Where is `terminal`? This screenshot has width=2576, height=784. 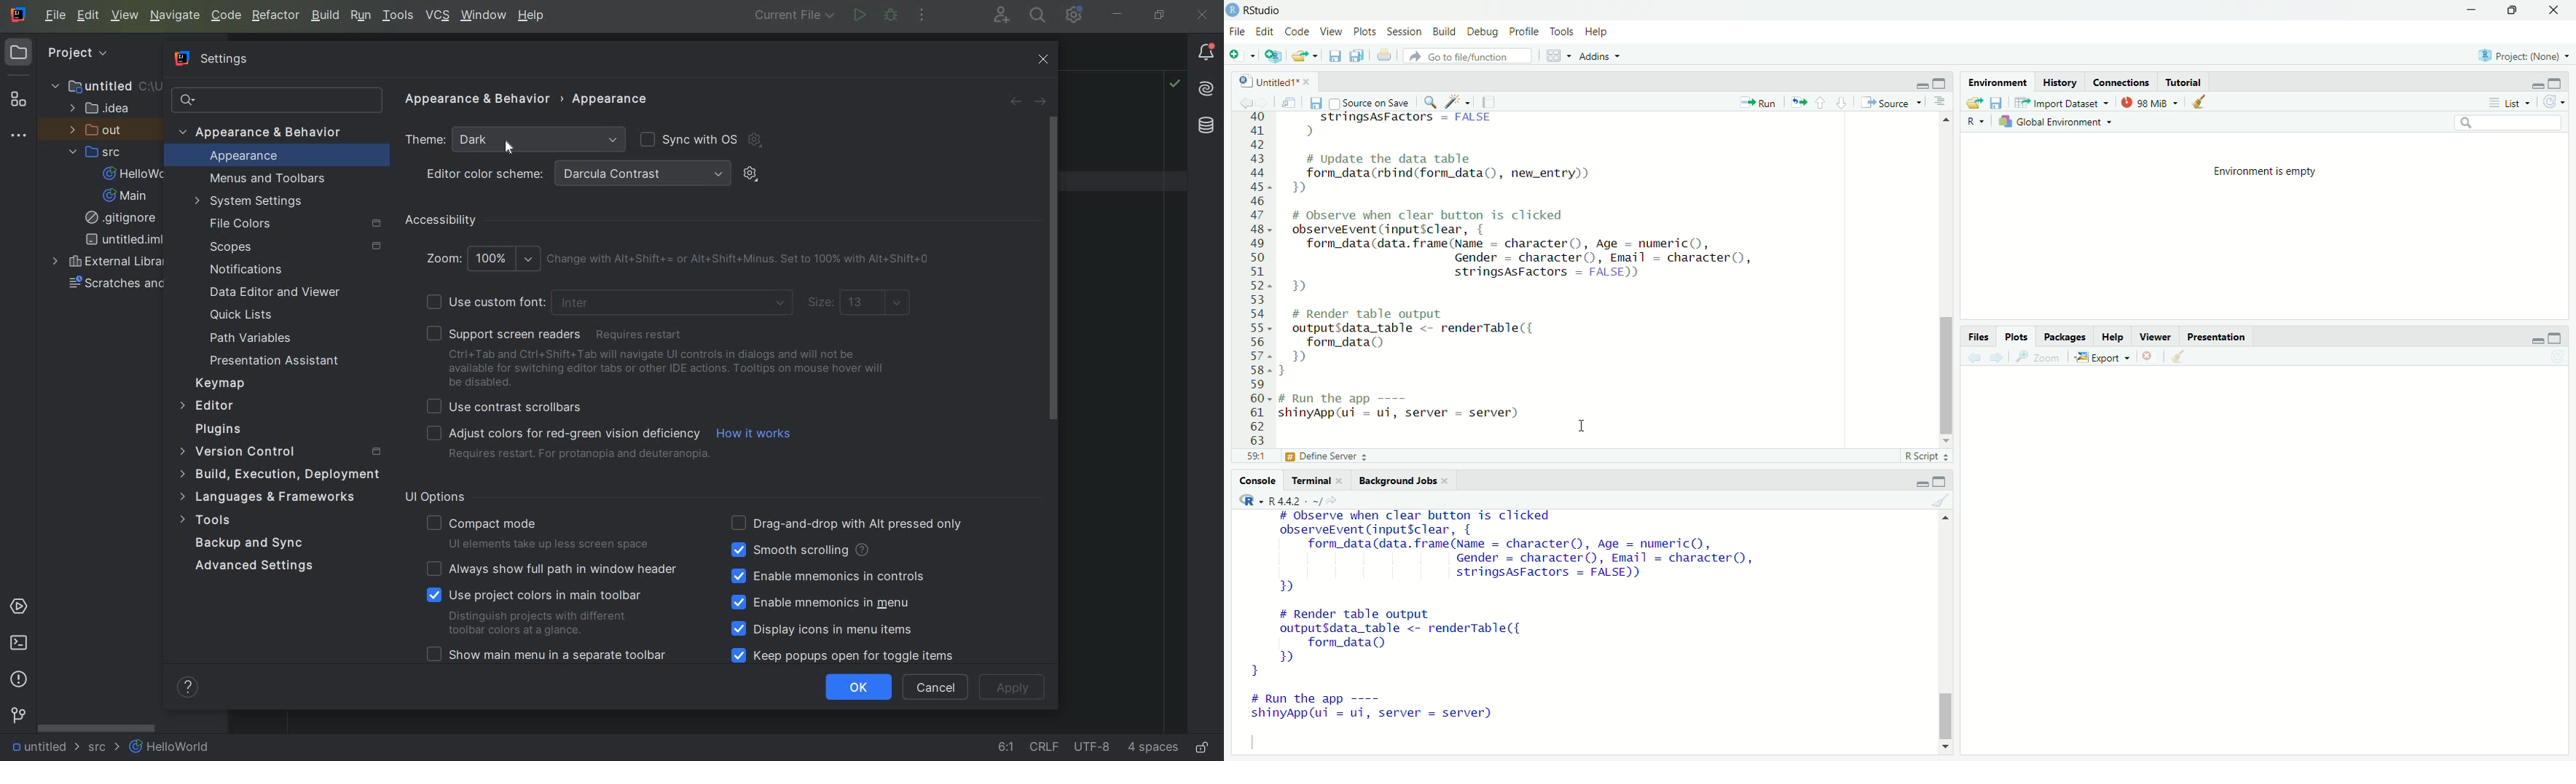
terminal is located at coordinates (1311, 481).